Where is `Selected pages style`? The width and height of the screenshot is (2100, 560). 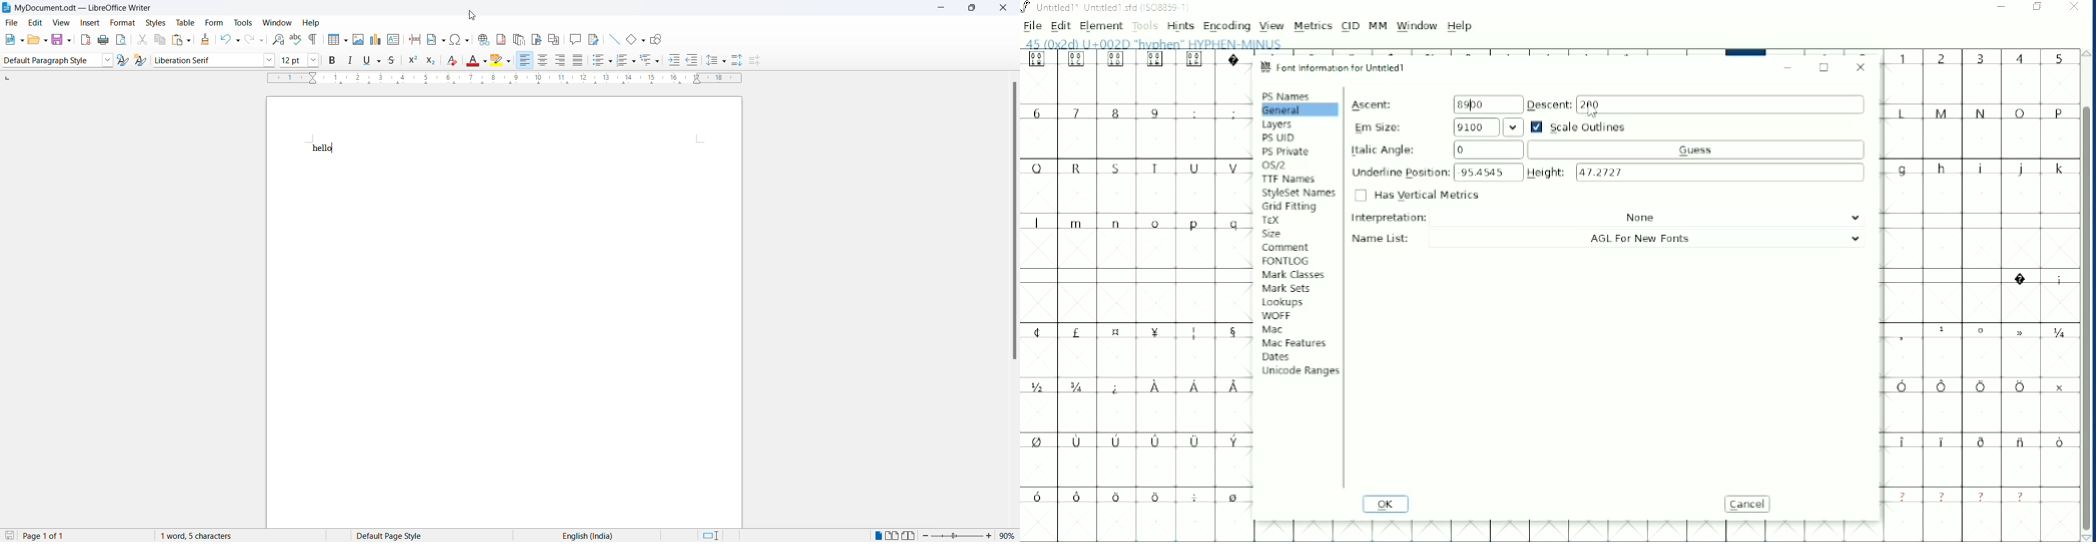 Selected pages style is located at coordinates (398, 536).